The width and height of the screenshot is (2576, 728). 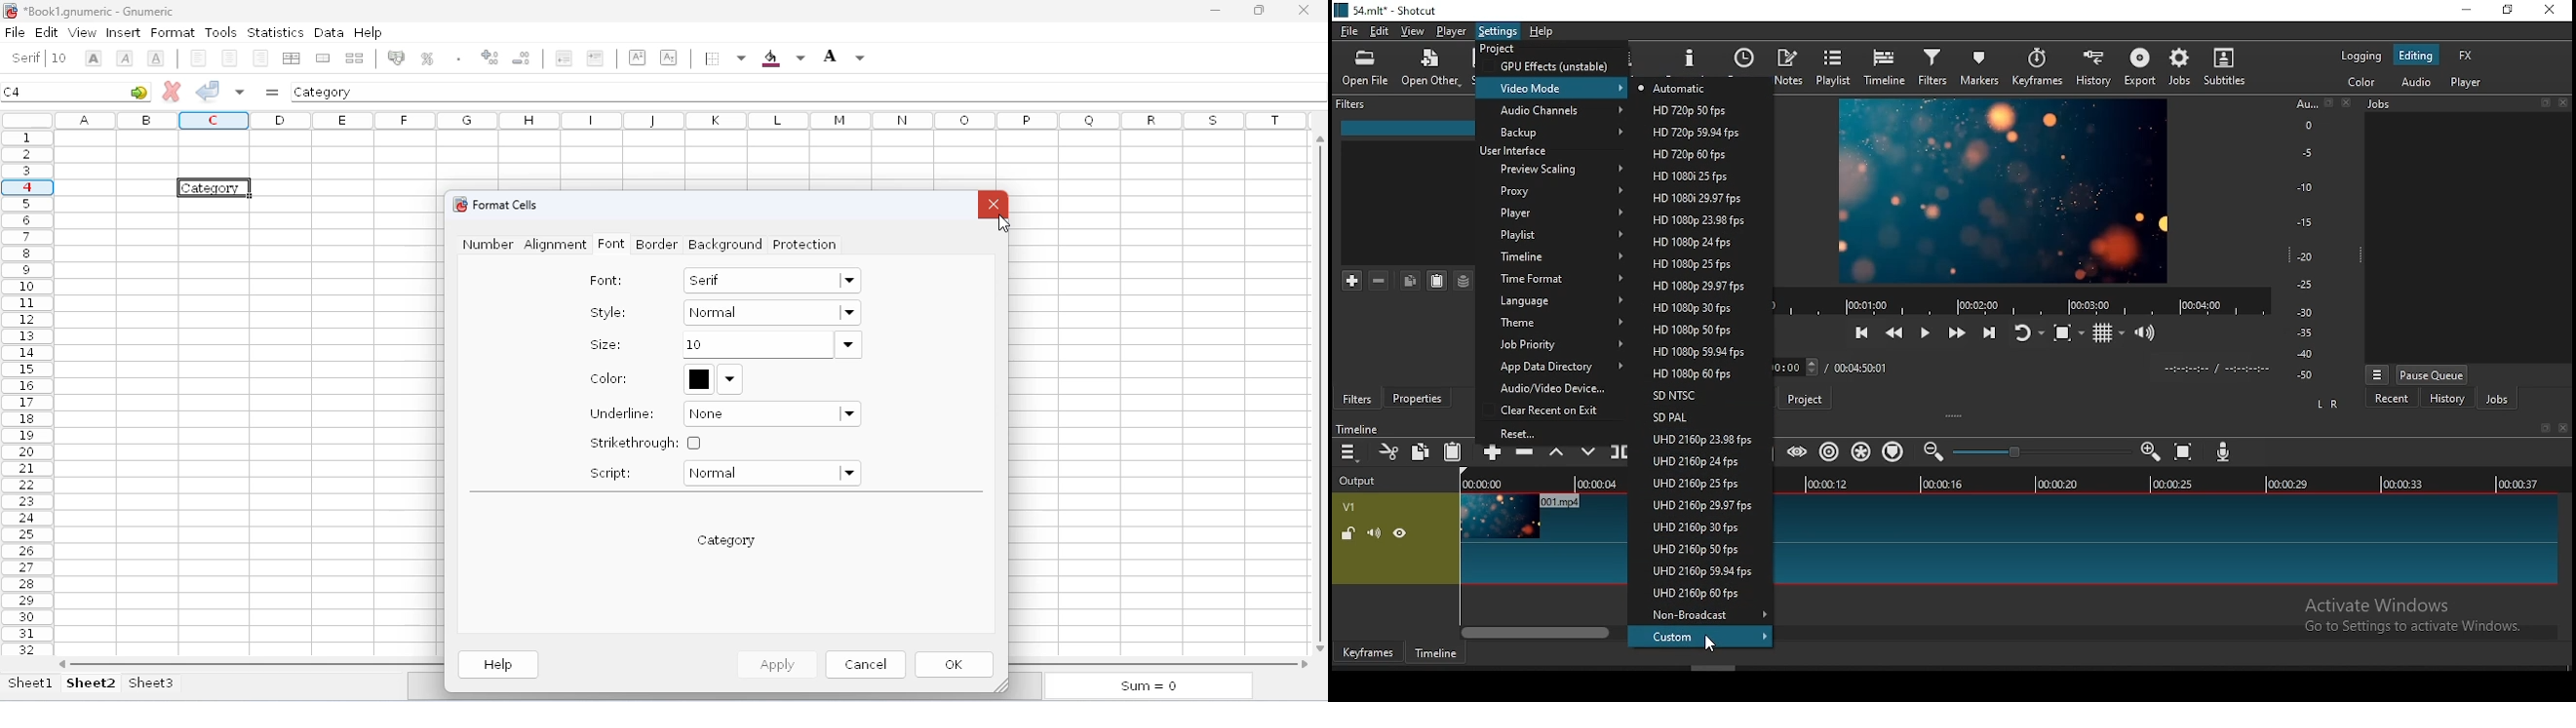 What do you see at coordinates (1524, 454) in the screenshot?
I see `ripple delete` at bounding box center [1524, 454].